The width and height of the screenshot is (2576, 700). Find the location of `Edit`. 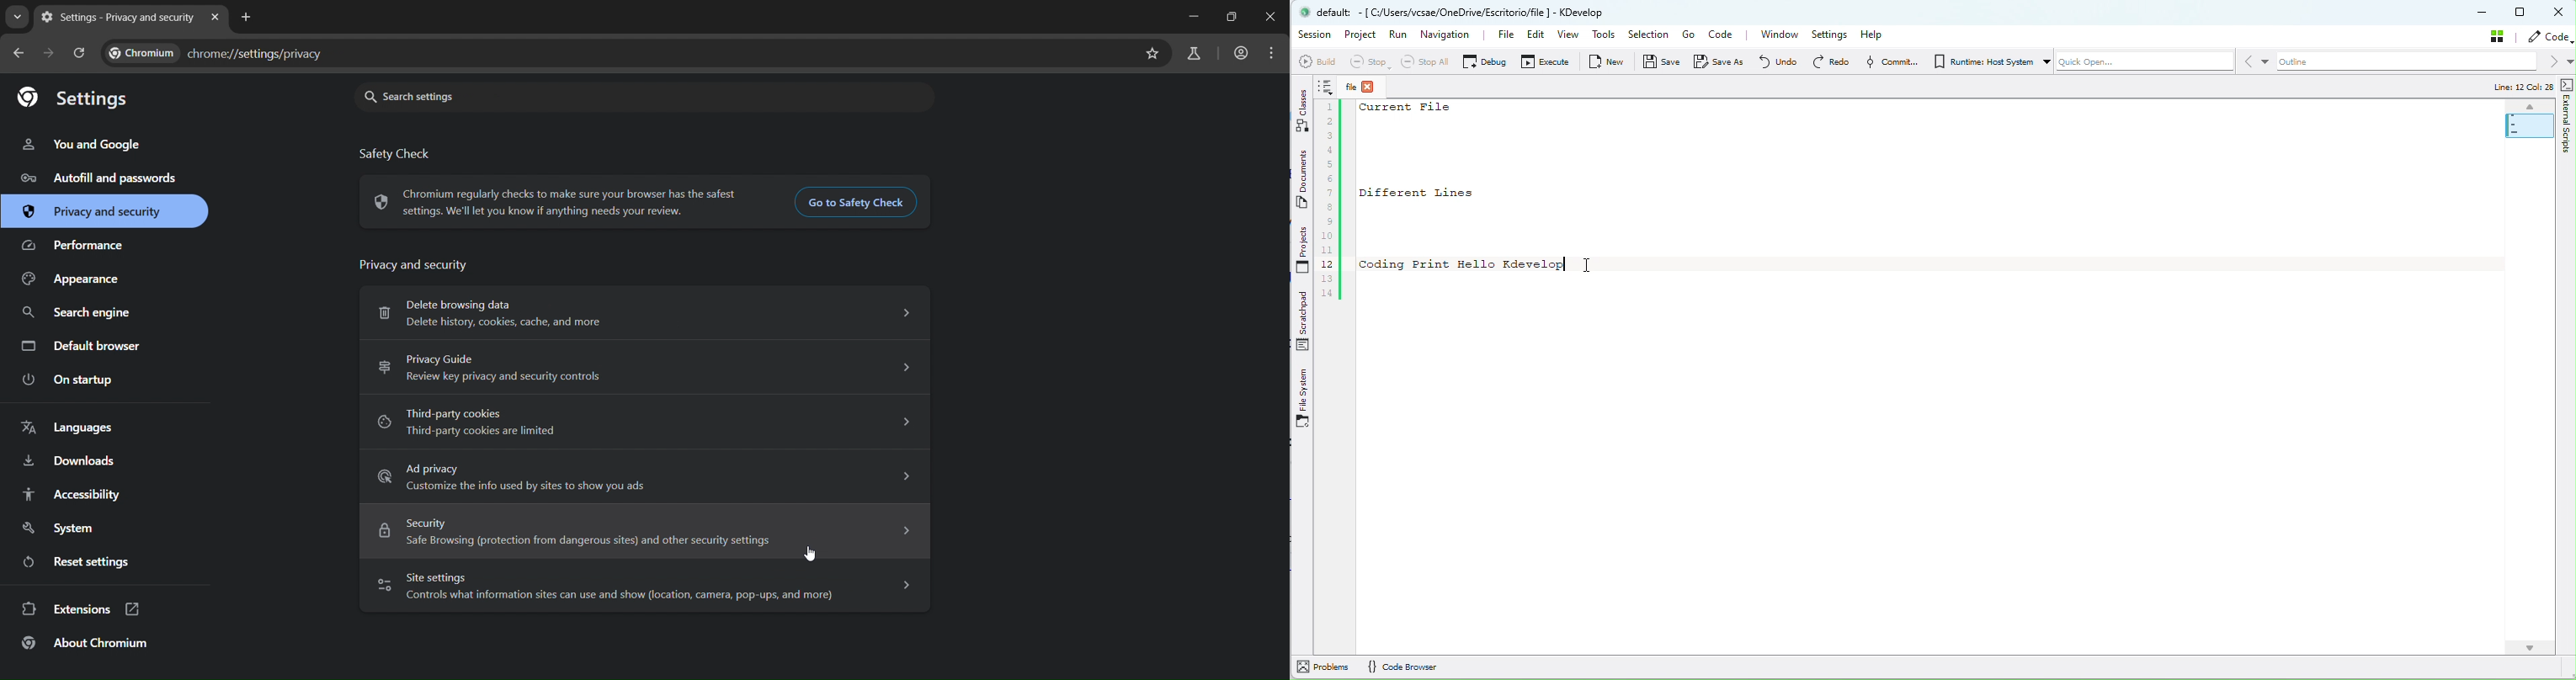

Edit is located at coordinates (1532, 37).